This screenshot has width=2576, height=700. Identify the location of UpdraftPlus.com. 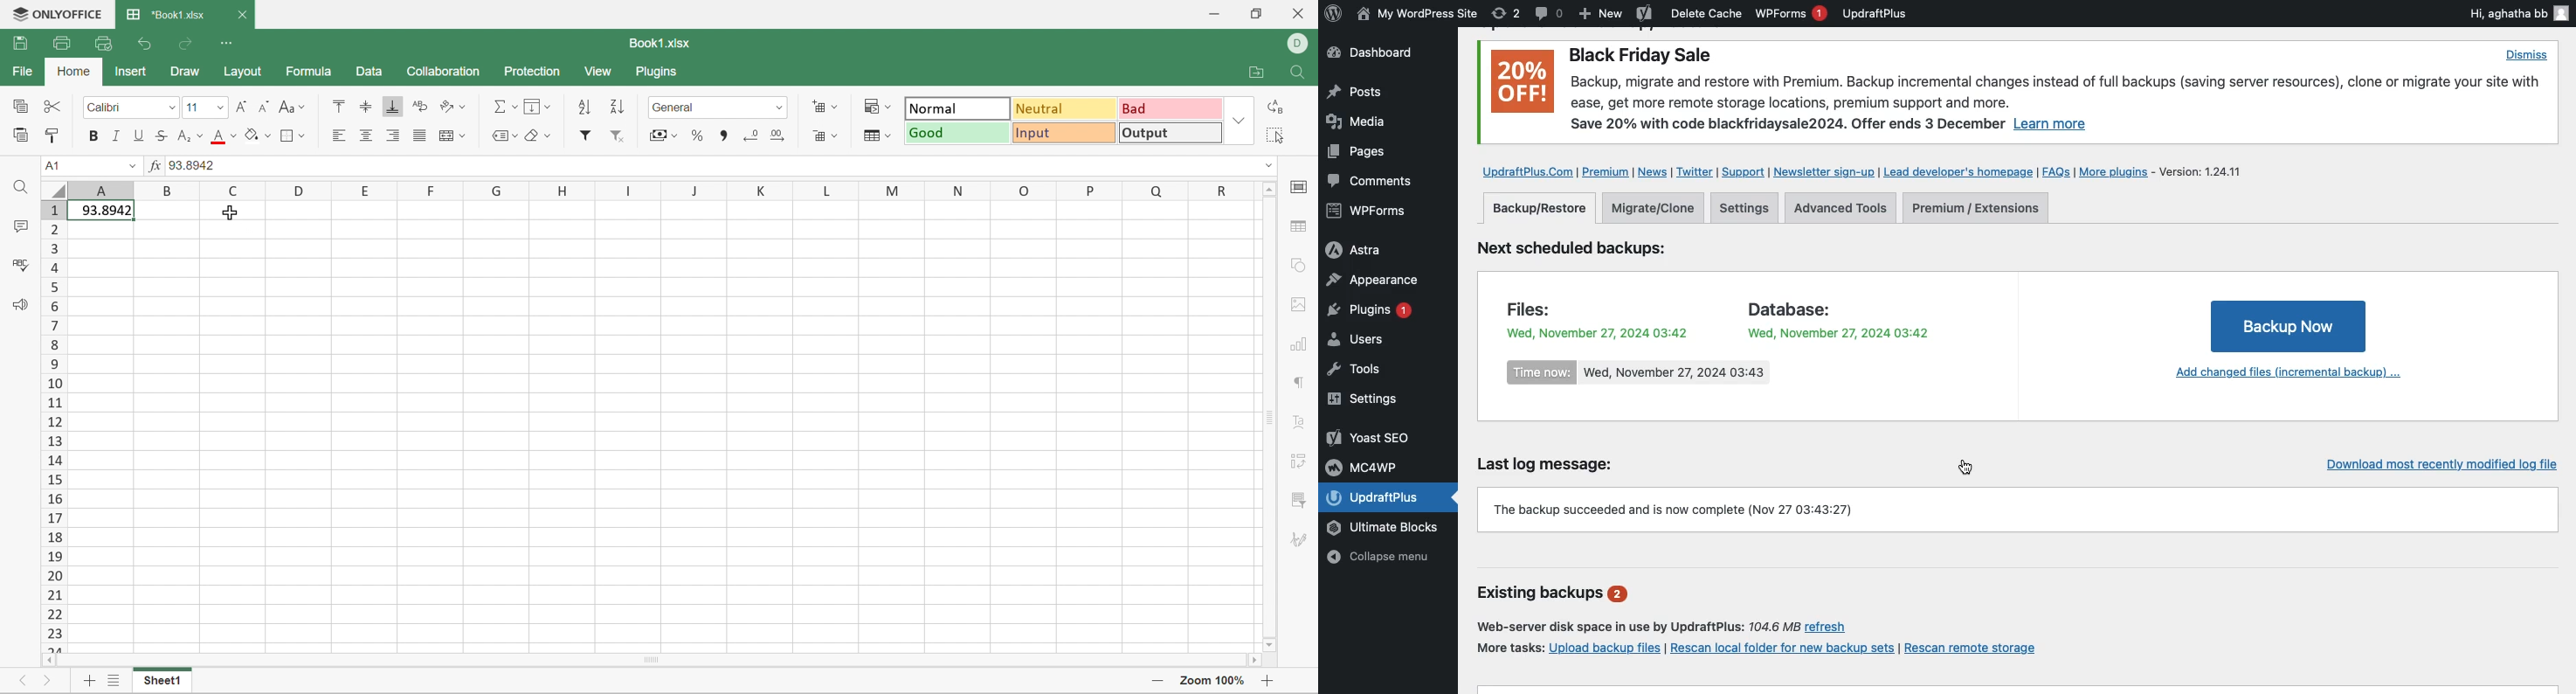
(1529, 171).